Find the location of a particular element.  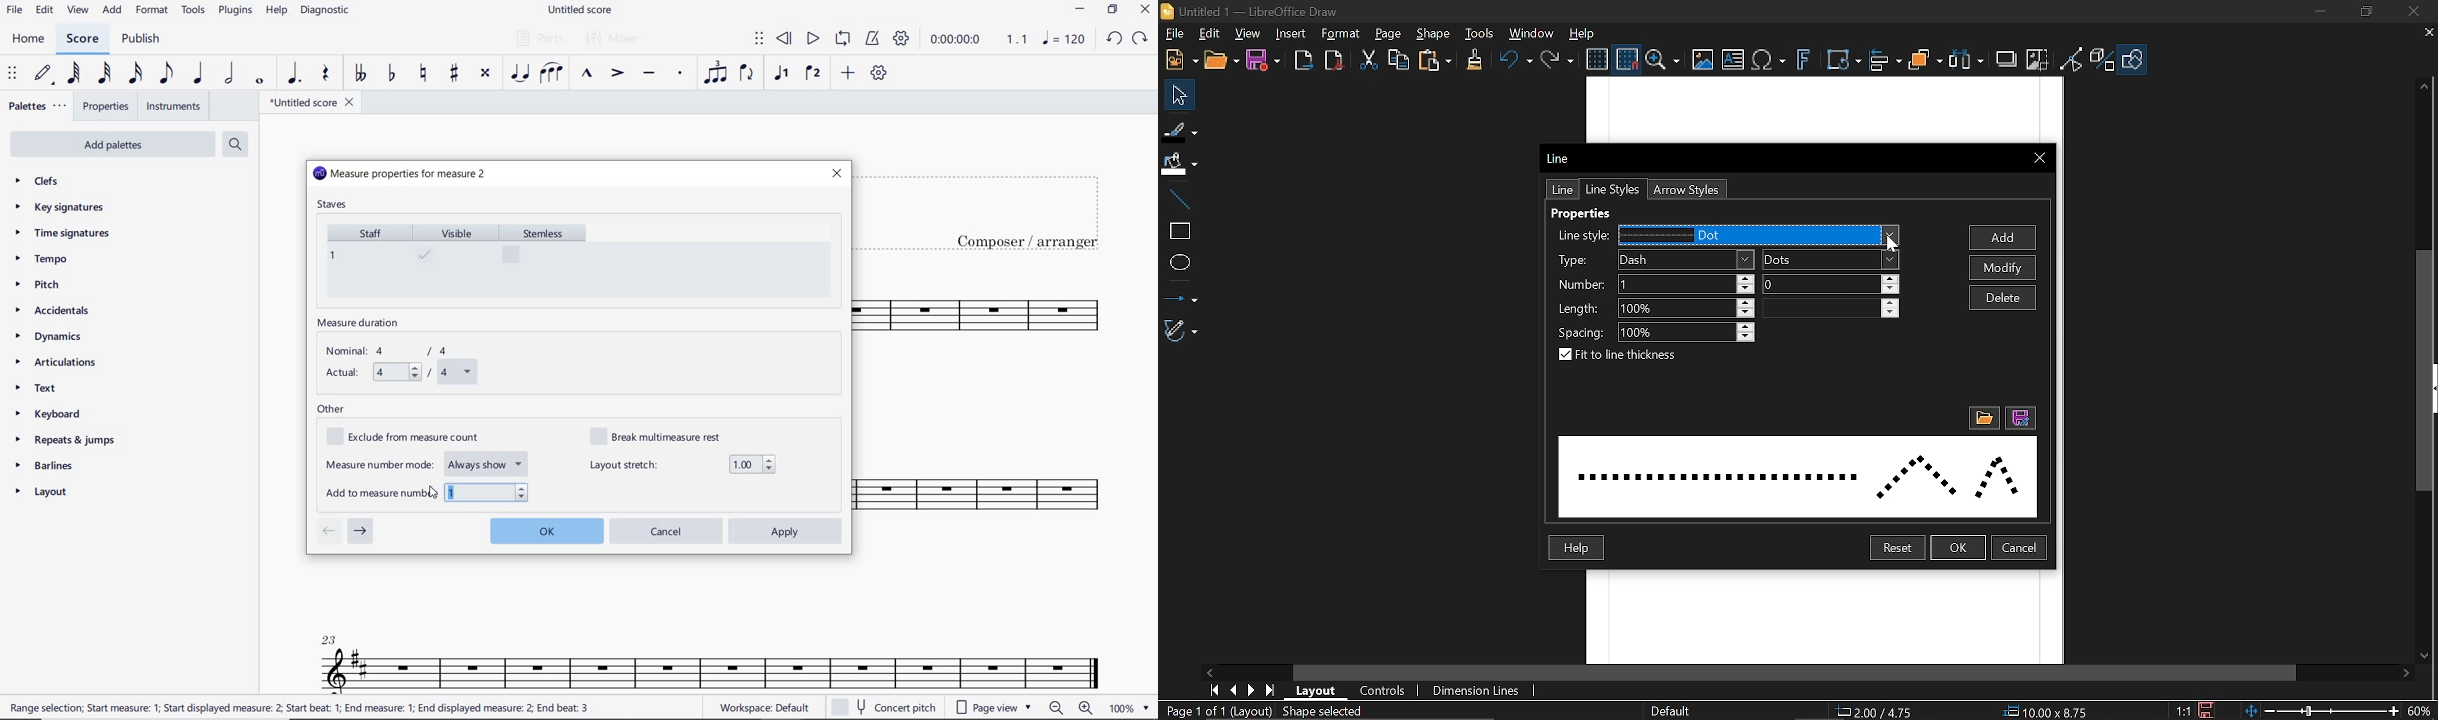

ok is located at coordinates (546, 529).